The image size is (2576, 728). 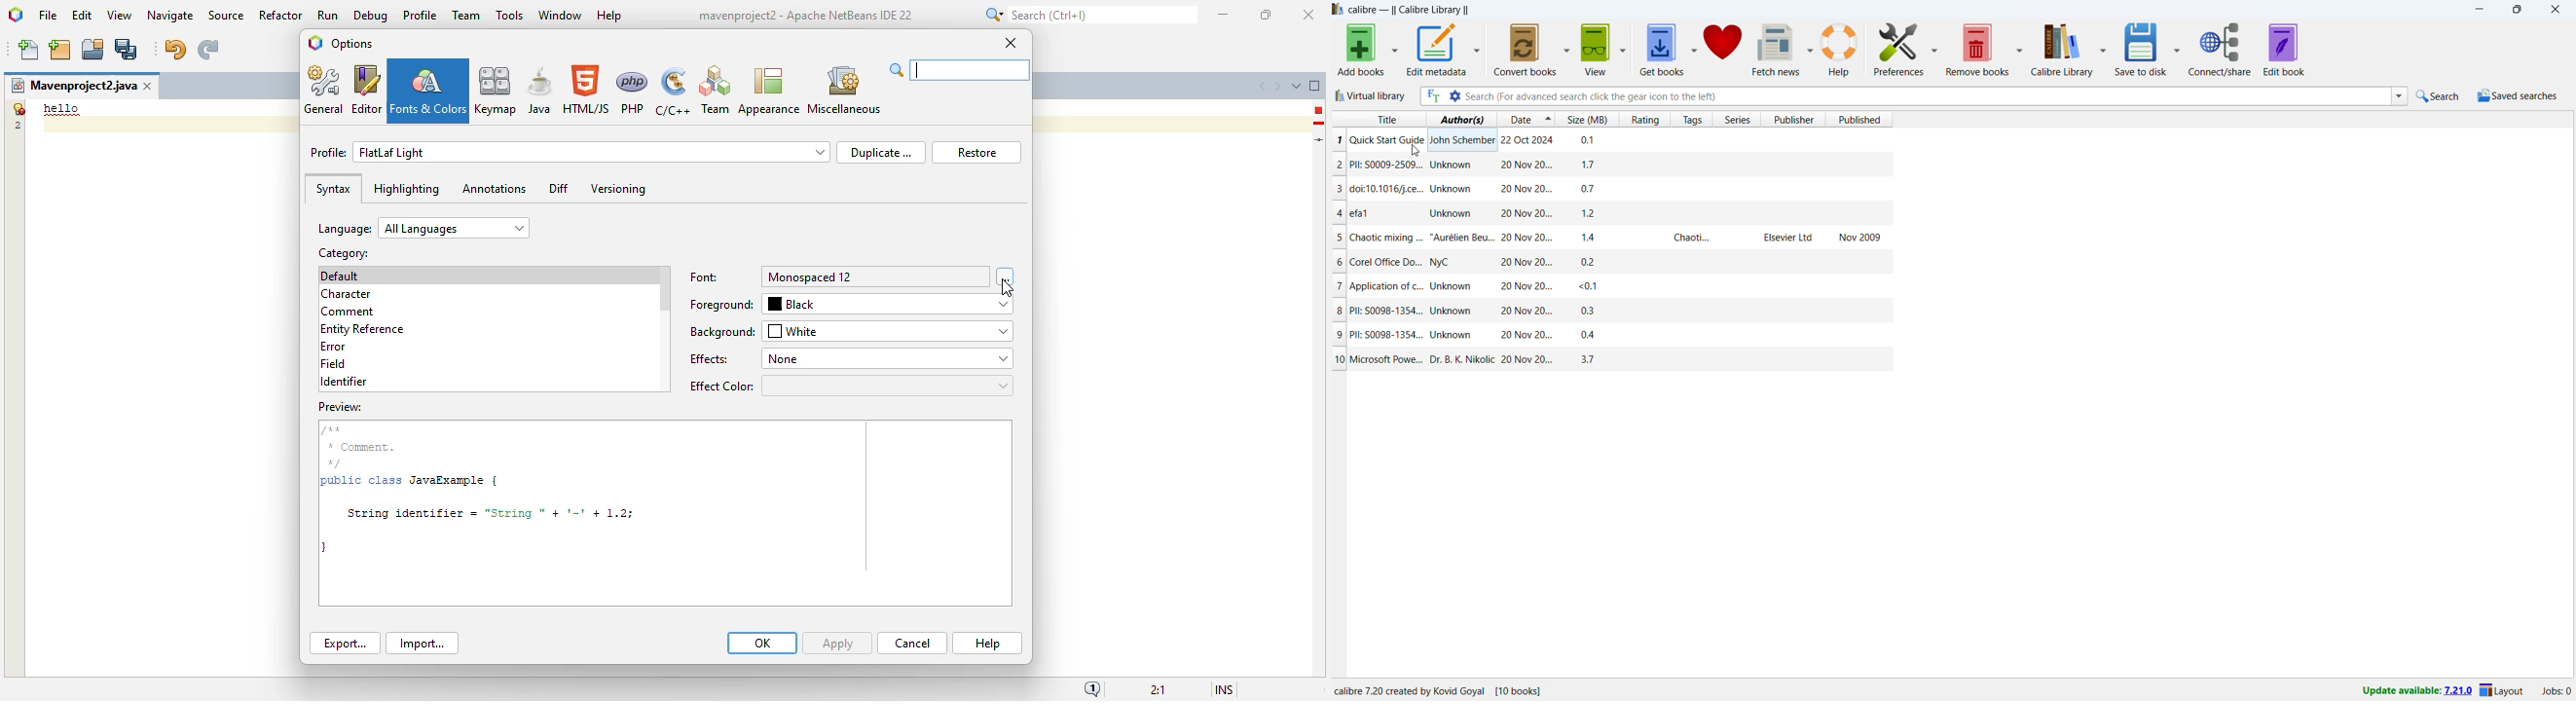 I want to click on one book entry, so click(x=1610, y=334).